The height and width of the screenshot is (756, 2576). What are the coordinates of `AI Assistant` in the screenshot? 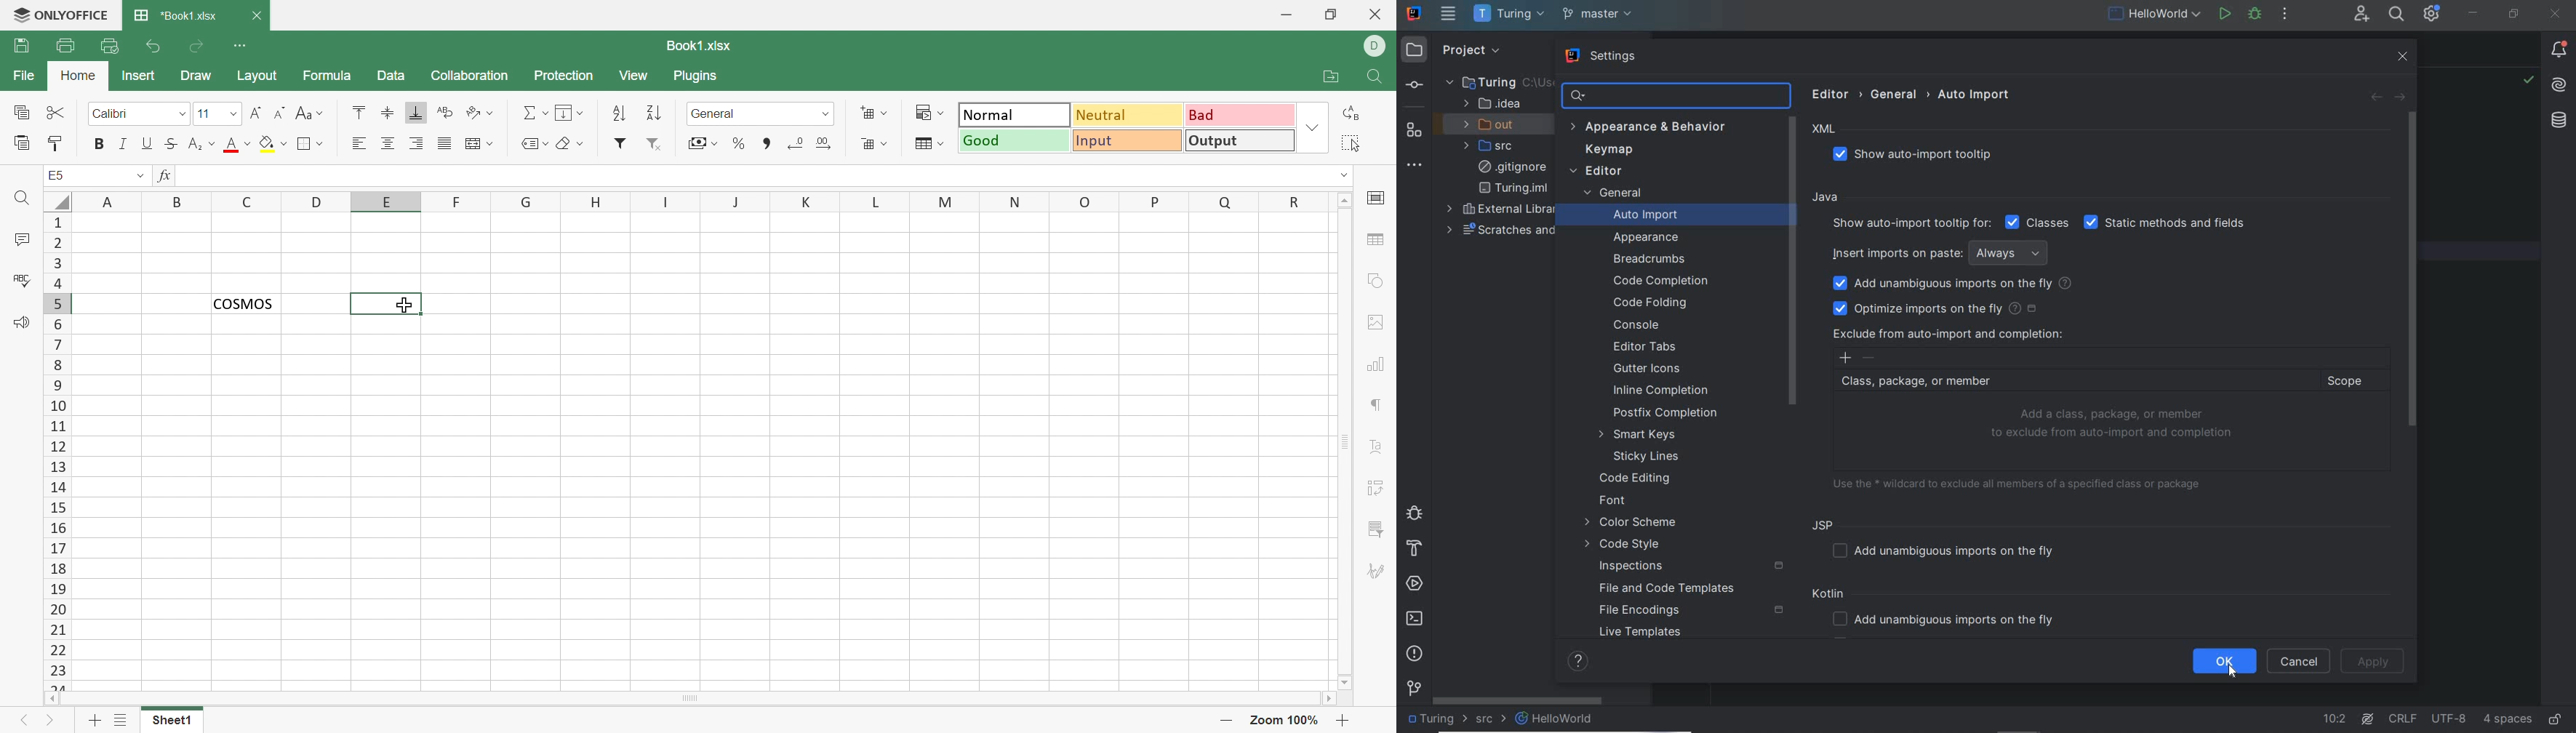 It's located at (2560, 86).